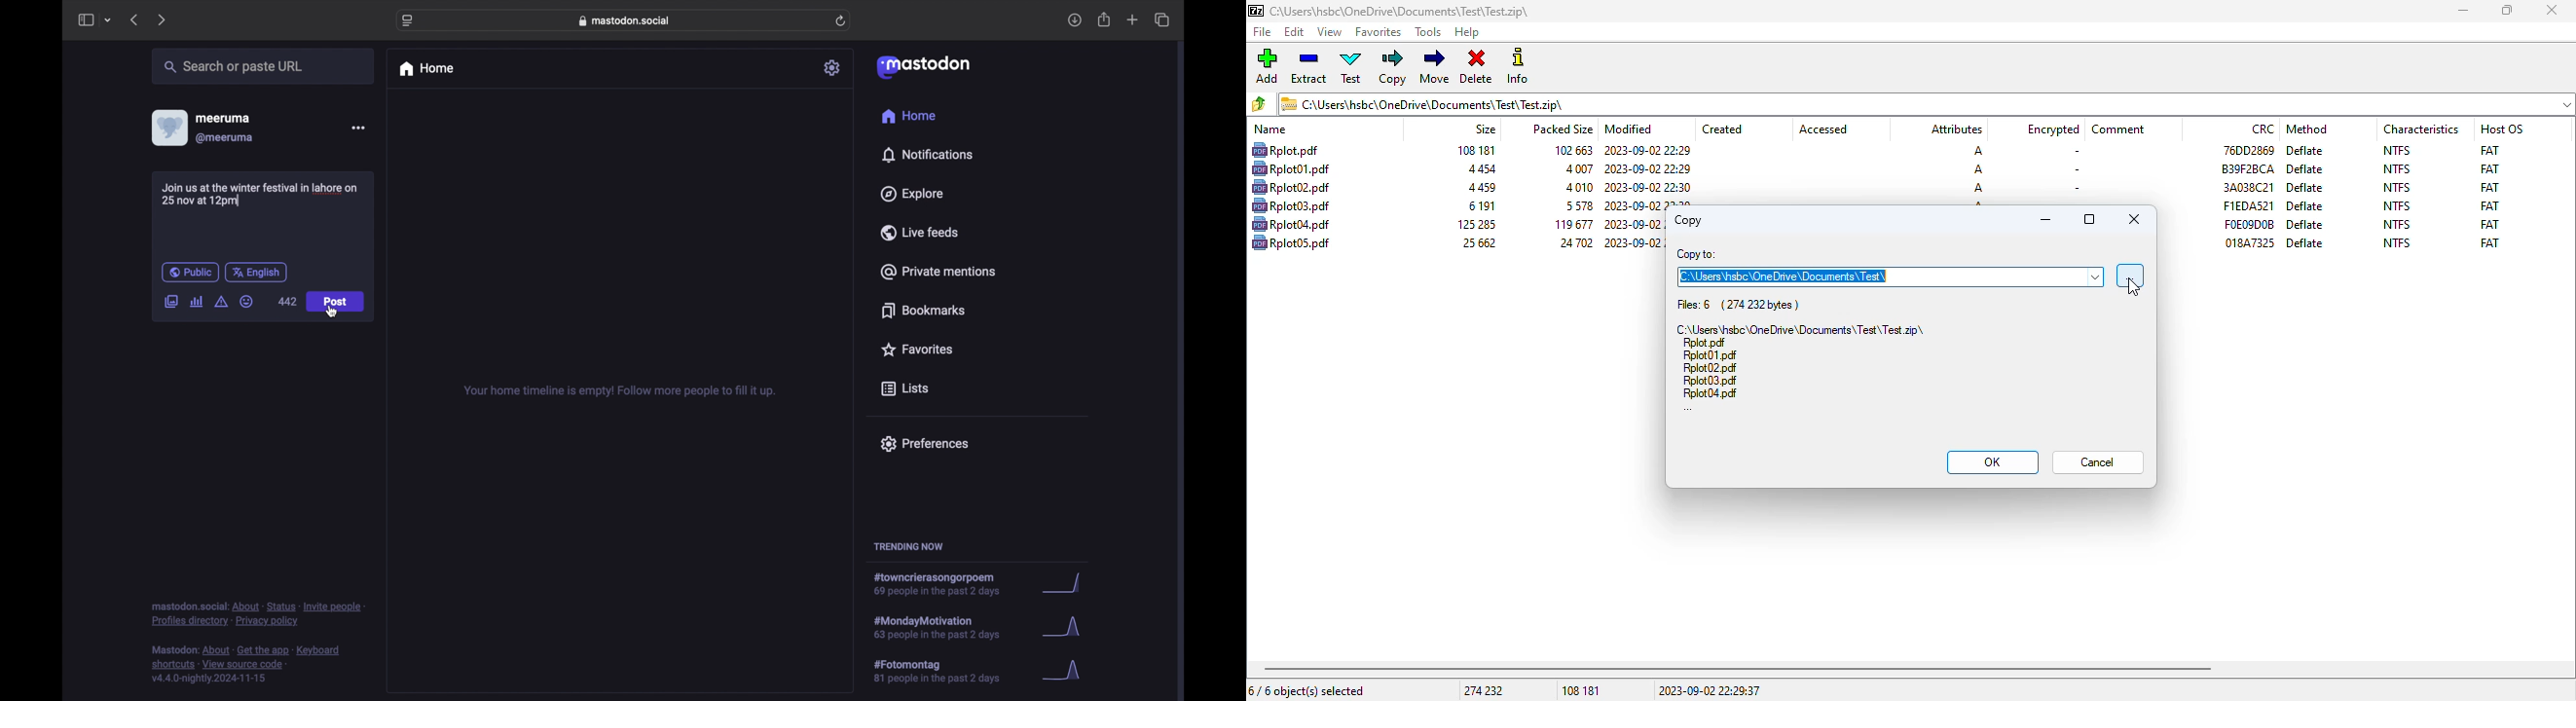 Image resolution: width=2576 pixels, height=728 pixels. I want to click on copy to: , so click(1696, 255).